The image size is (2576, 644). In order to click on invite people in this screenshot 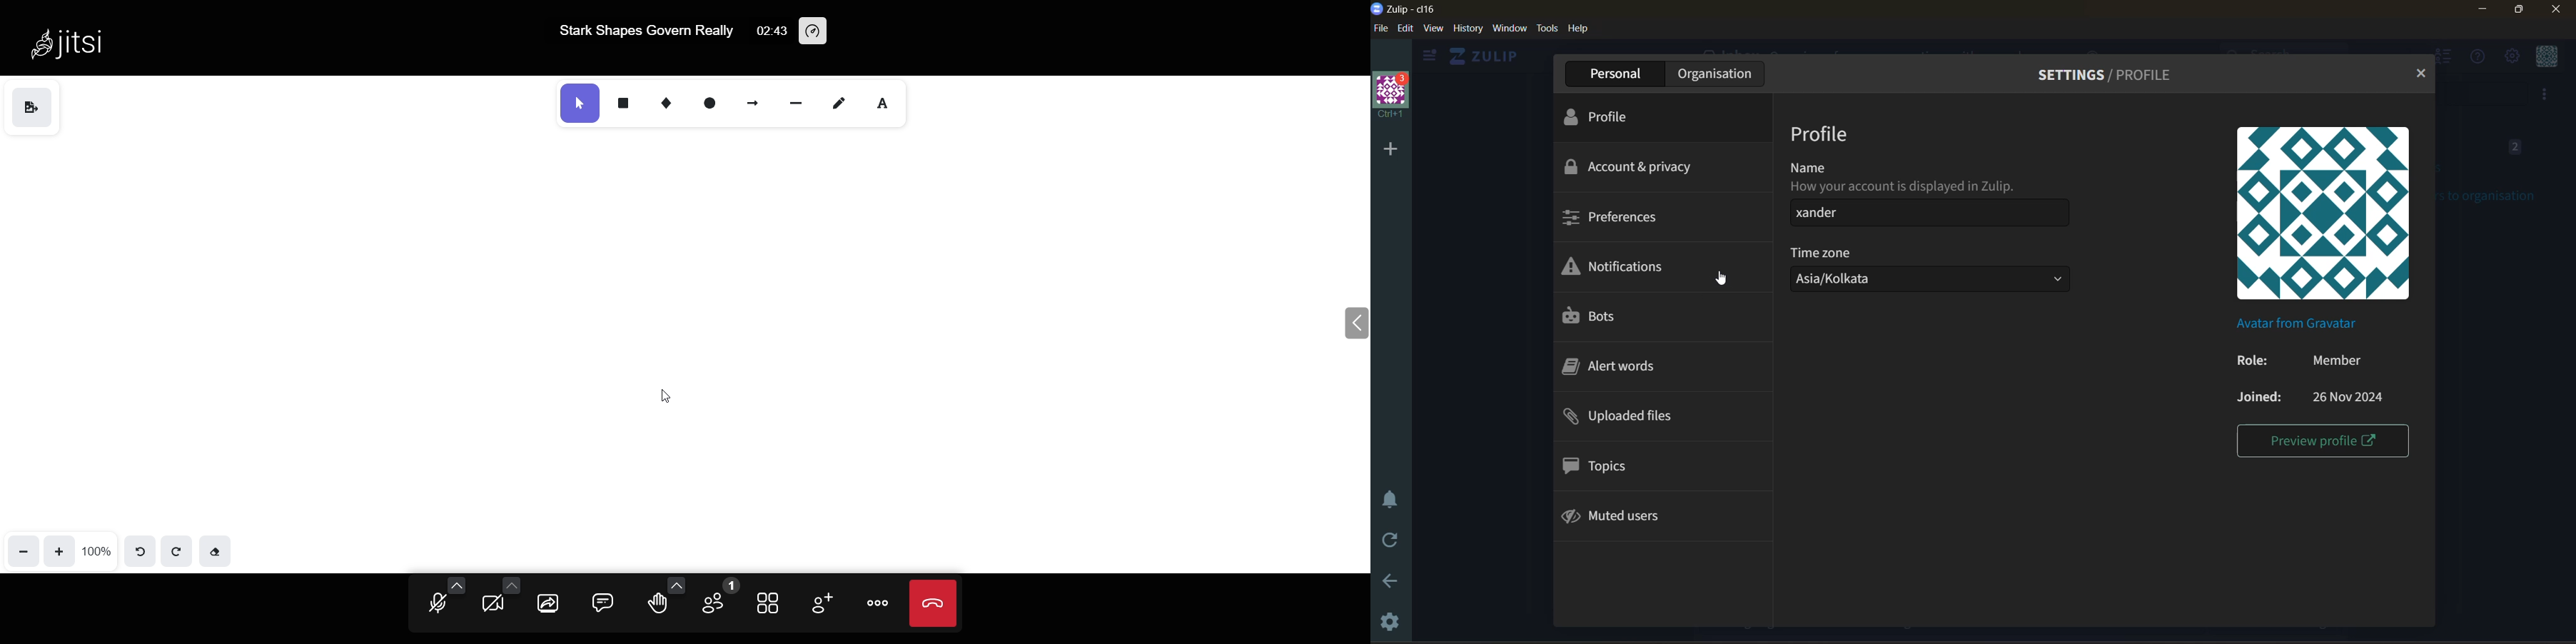, I will do `click(818, 602)`.